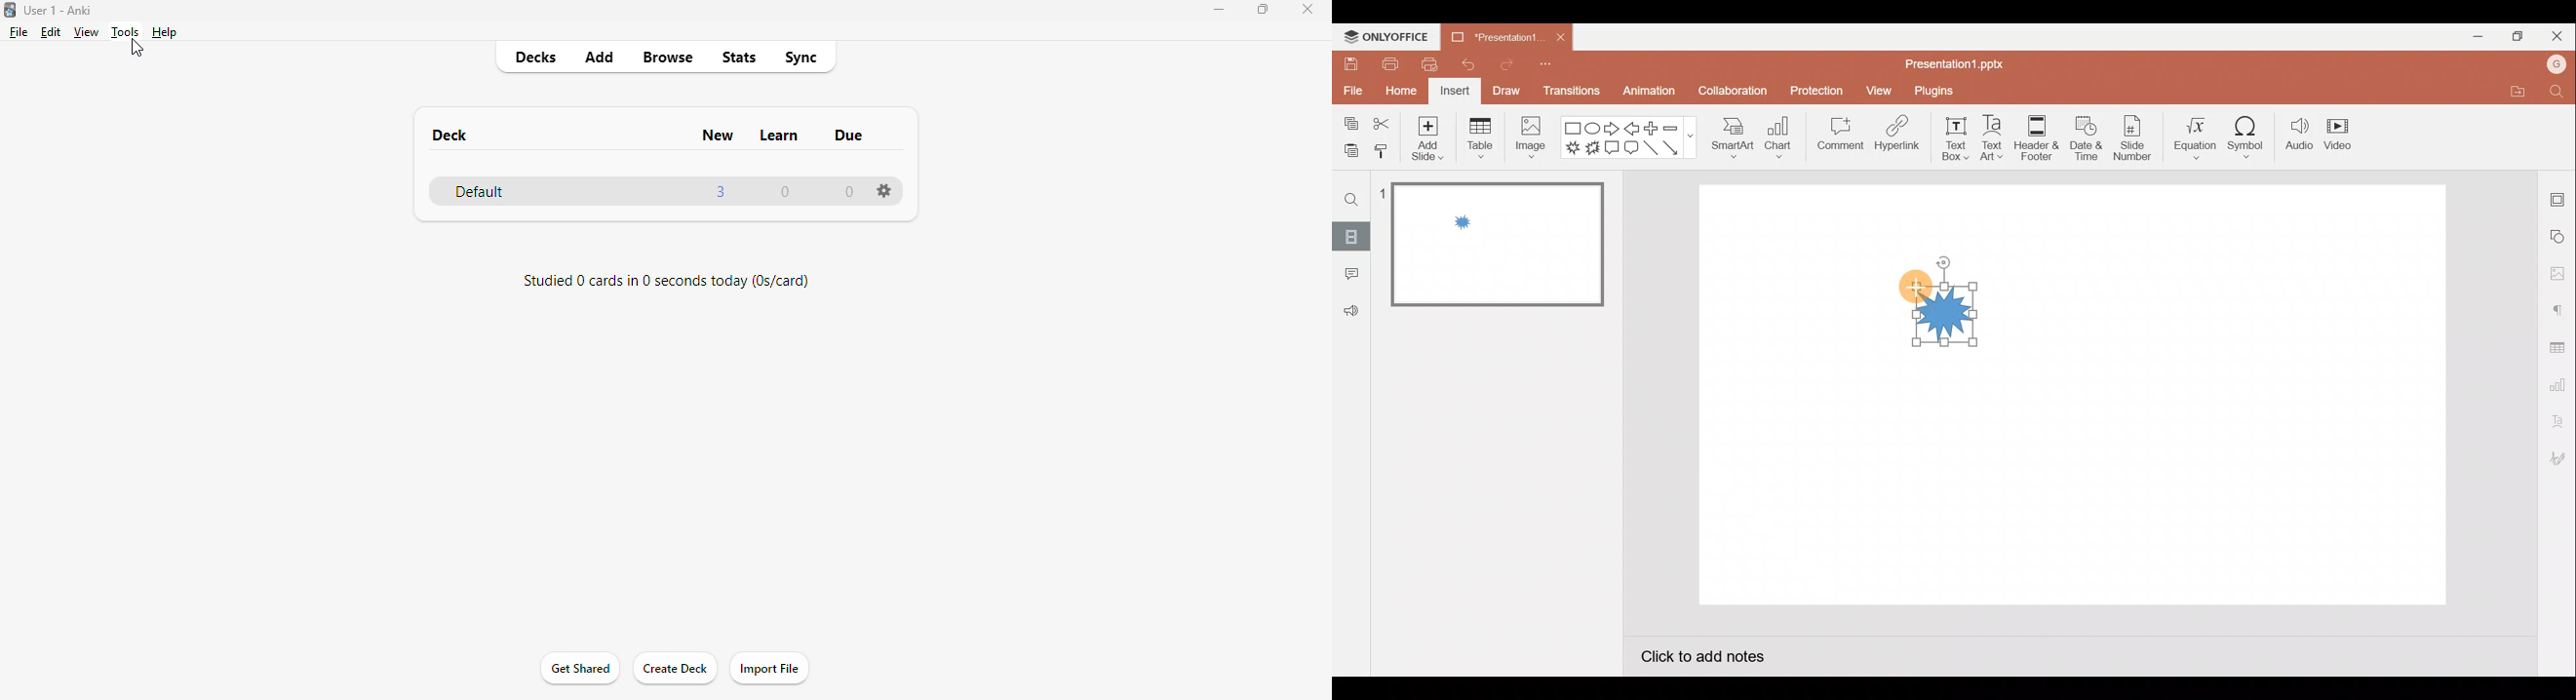  I want to click on Smart Art, so click(1735, 141).